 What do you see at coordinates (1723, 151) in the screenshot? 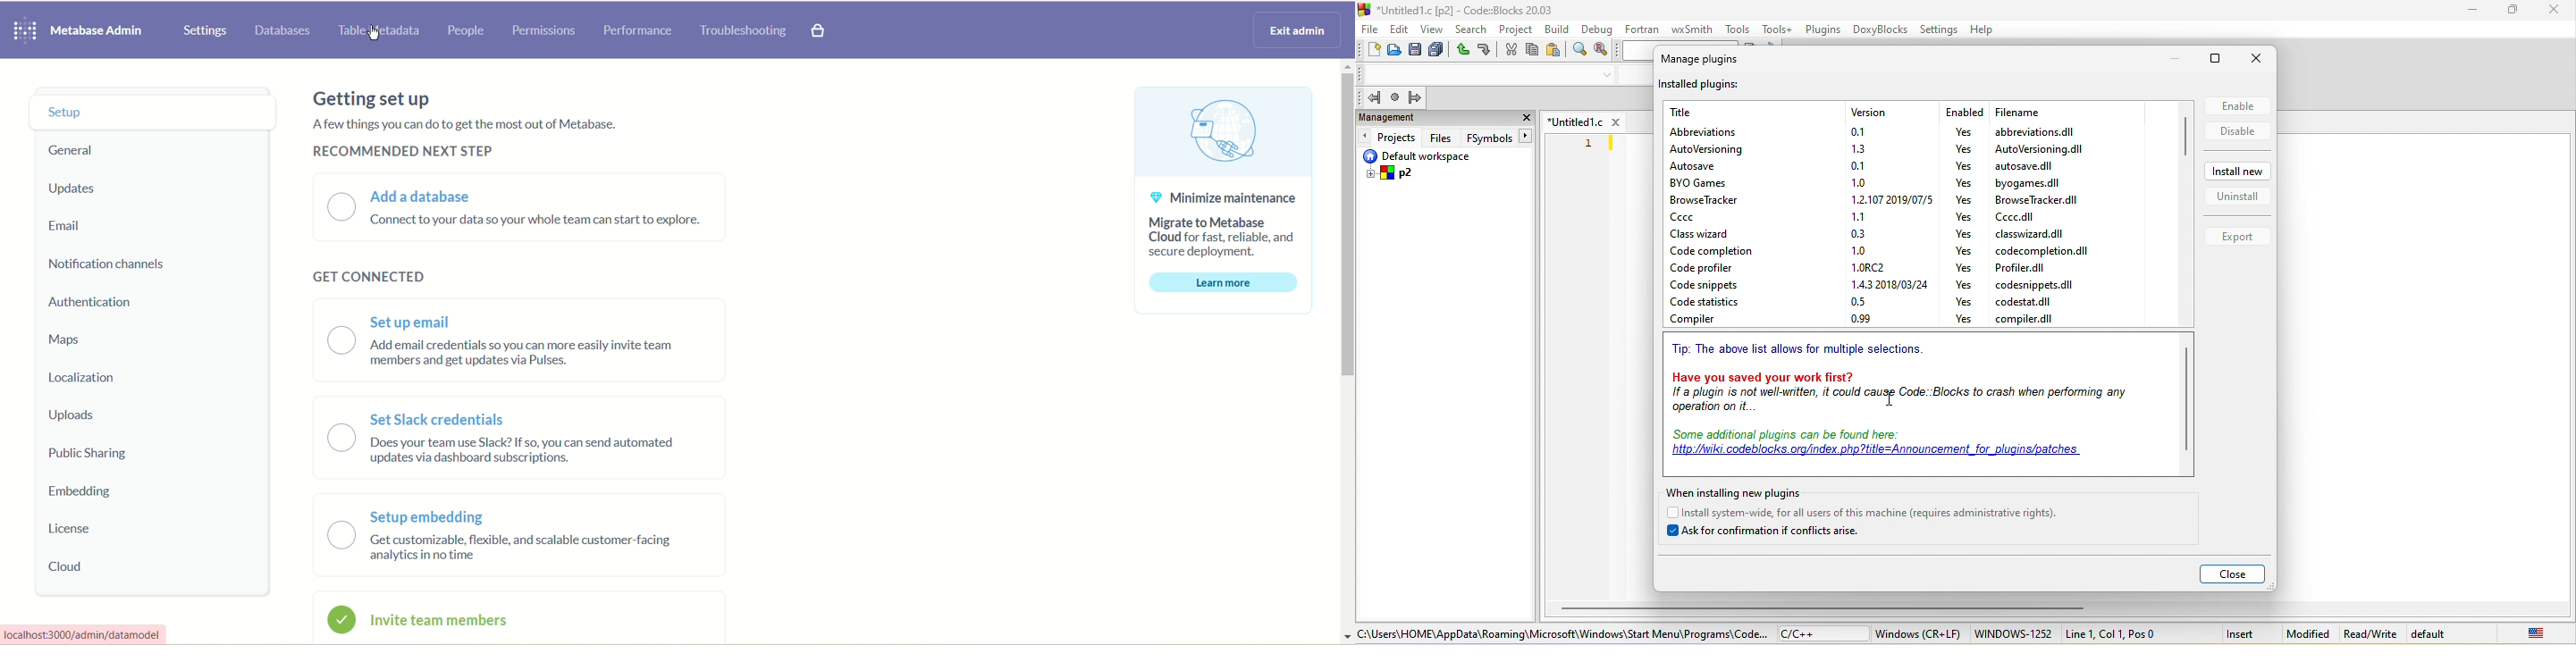
I see `autoversioning` at bounding box center [1723, 151].